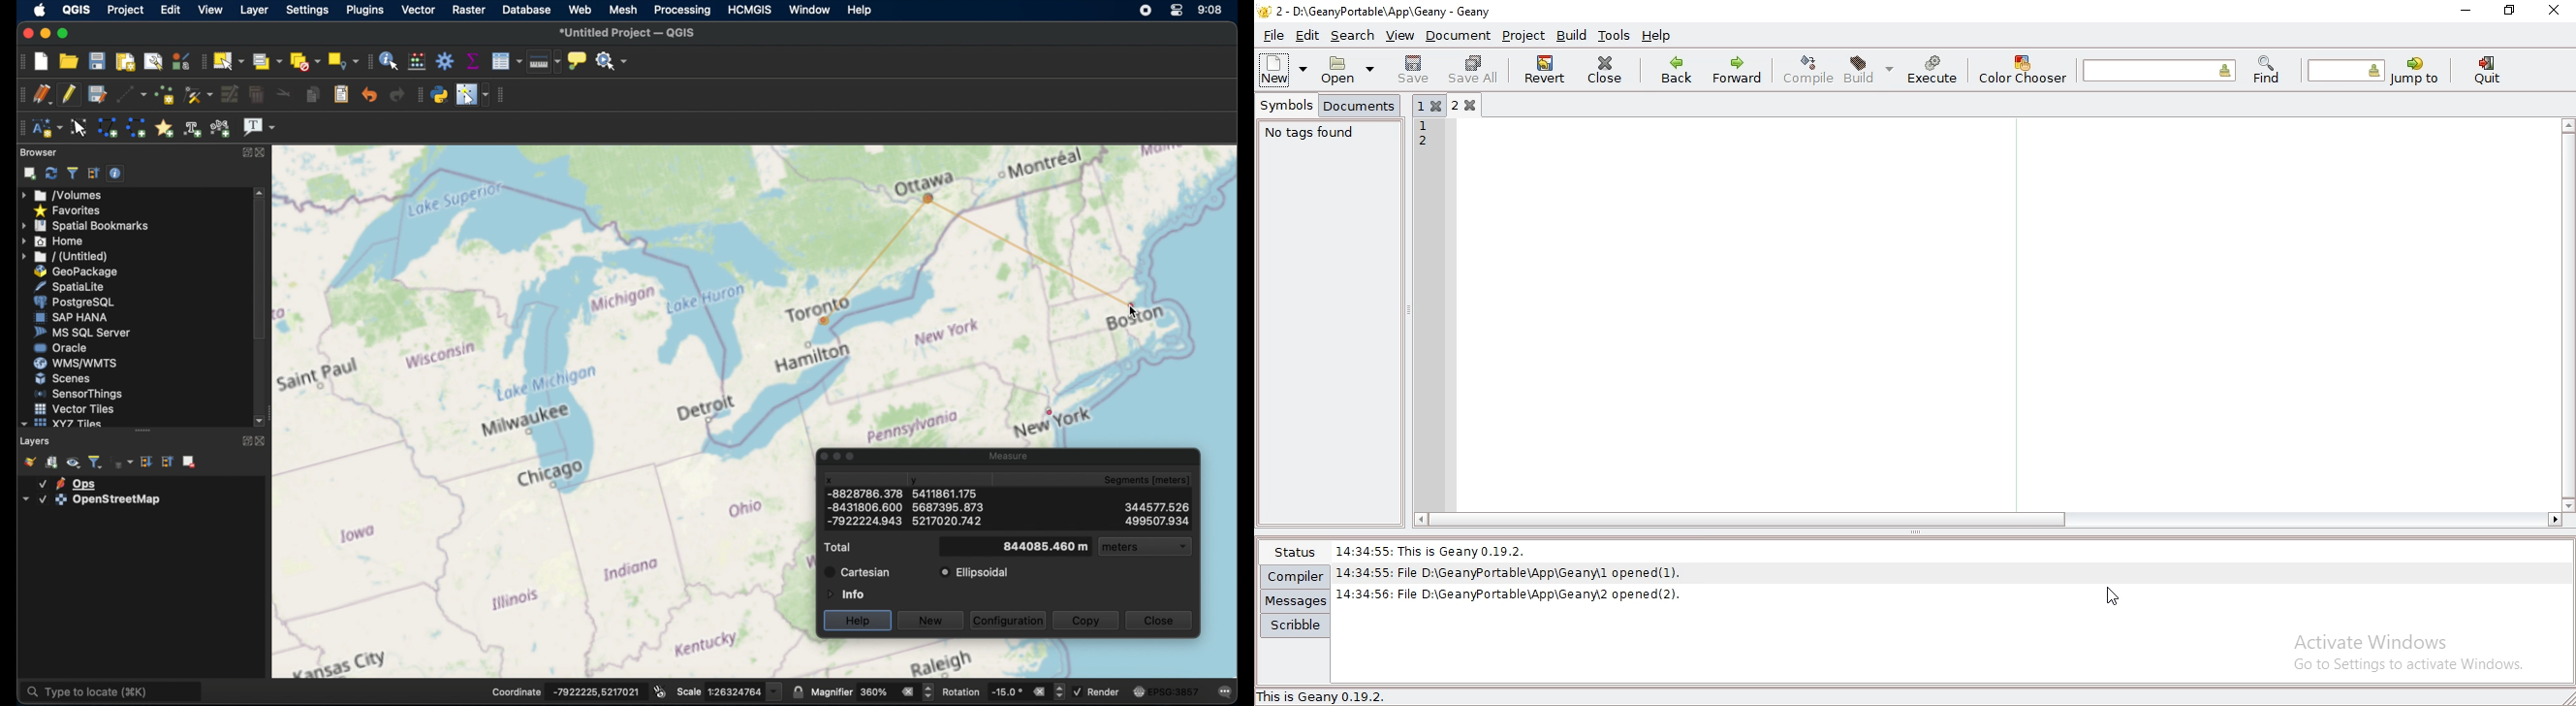  Describe the element at coordinates (136, 127) in the screenshot. I see `create line annotation` at that location.